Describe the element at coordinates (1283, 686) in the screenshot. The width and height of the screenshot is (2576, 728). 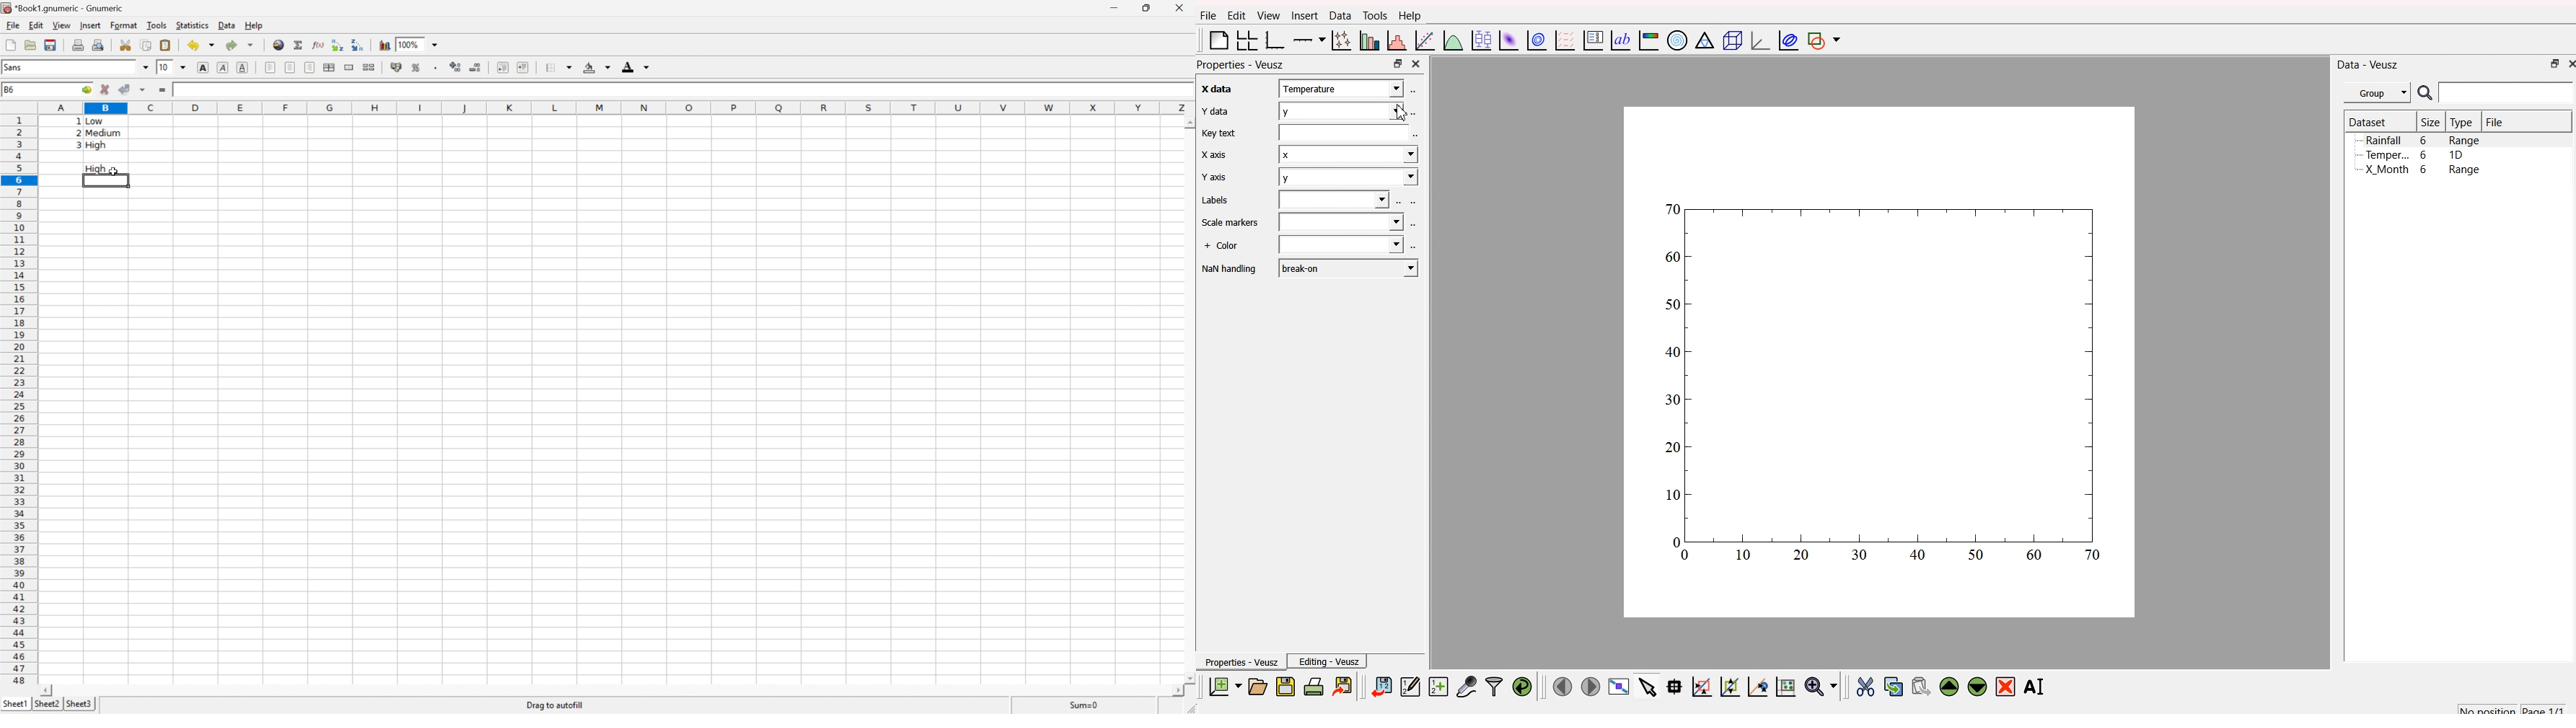
I see `save a document` at that location.